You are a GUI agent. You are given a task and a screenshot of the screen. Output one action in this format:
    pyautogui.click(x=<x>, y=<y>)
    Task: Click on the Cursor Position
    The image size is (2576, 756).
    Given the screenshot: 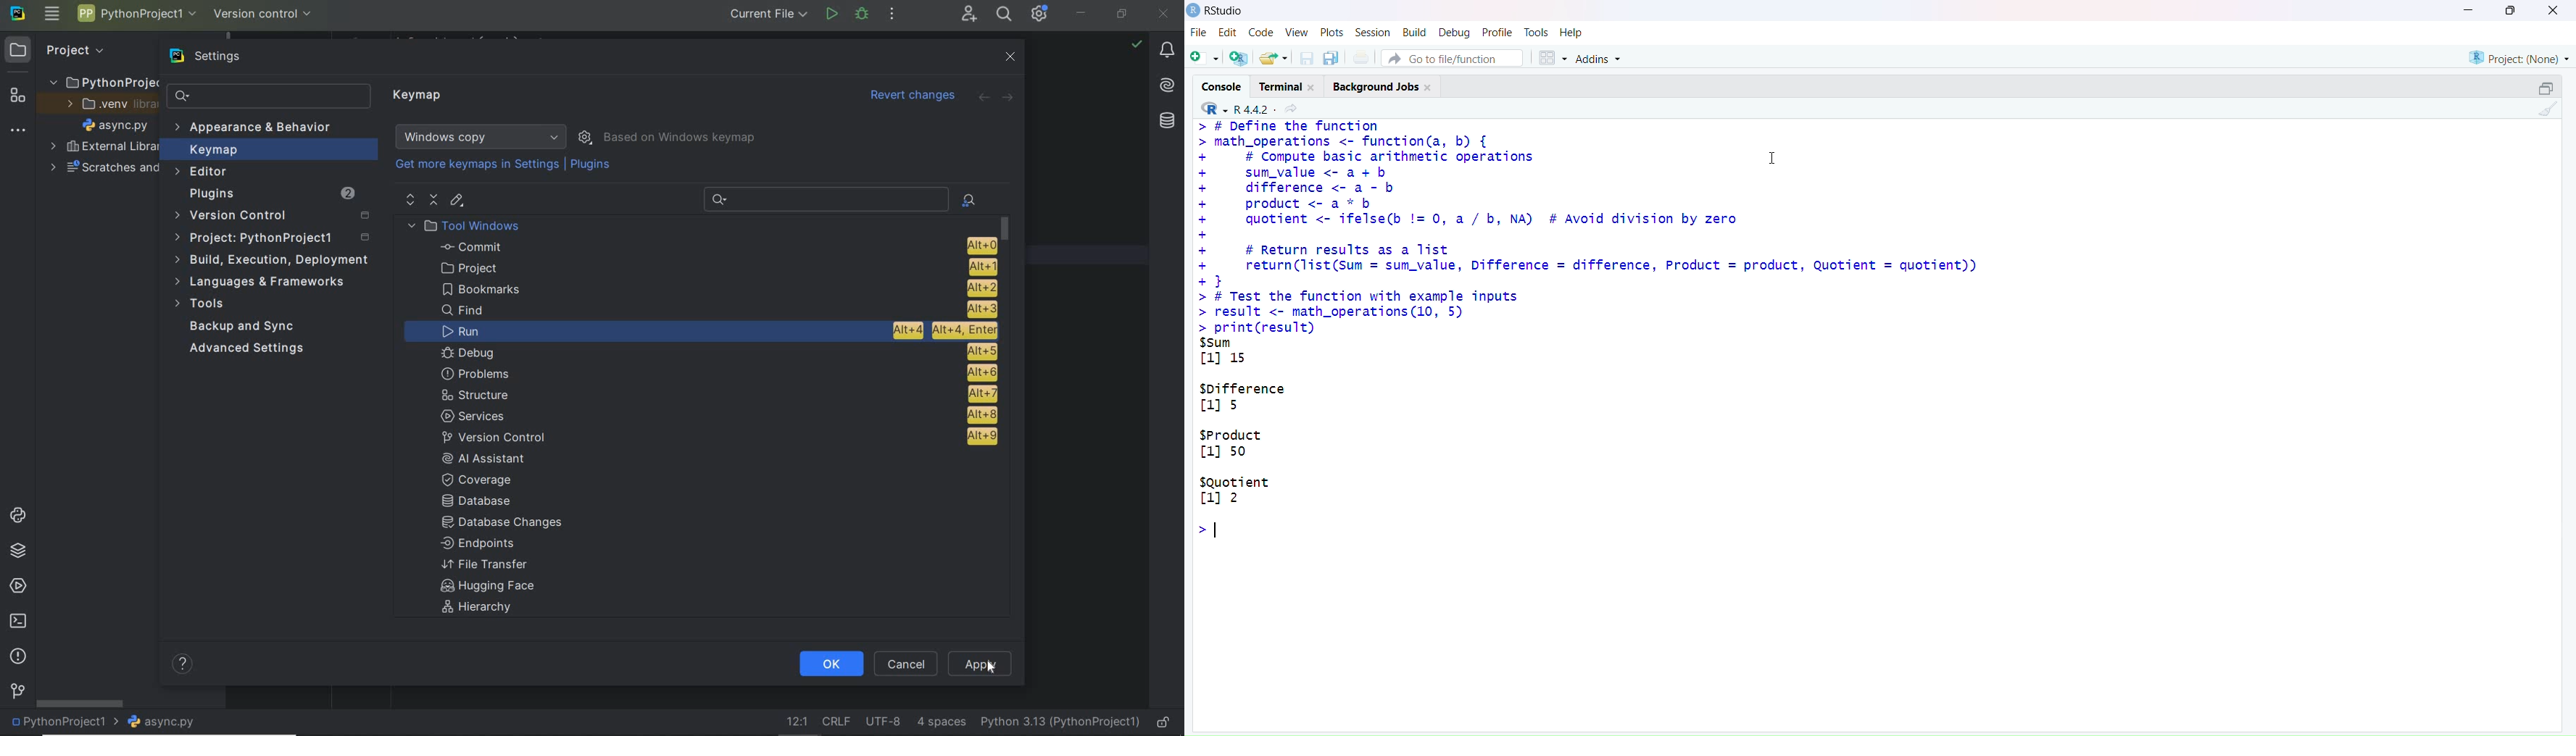 What is the action you would take?
    pyautogui.click(x=990, y=666)
    